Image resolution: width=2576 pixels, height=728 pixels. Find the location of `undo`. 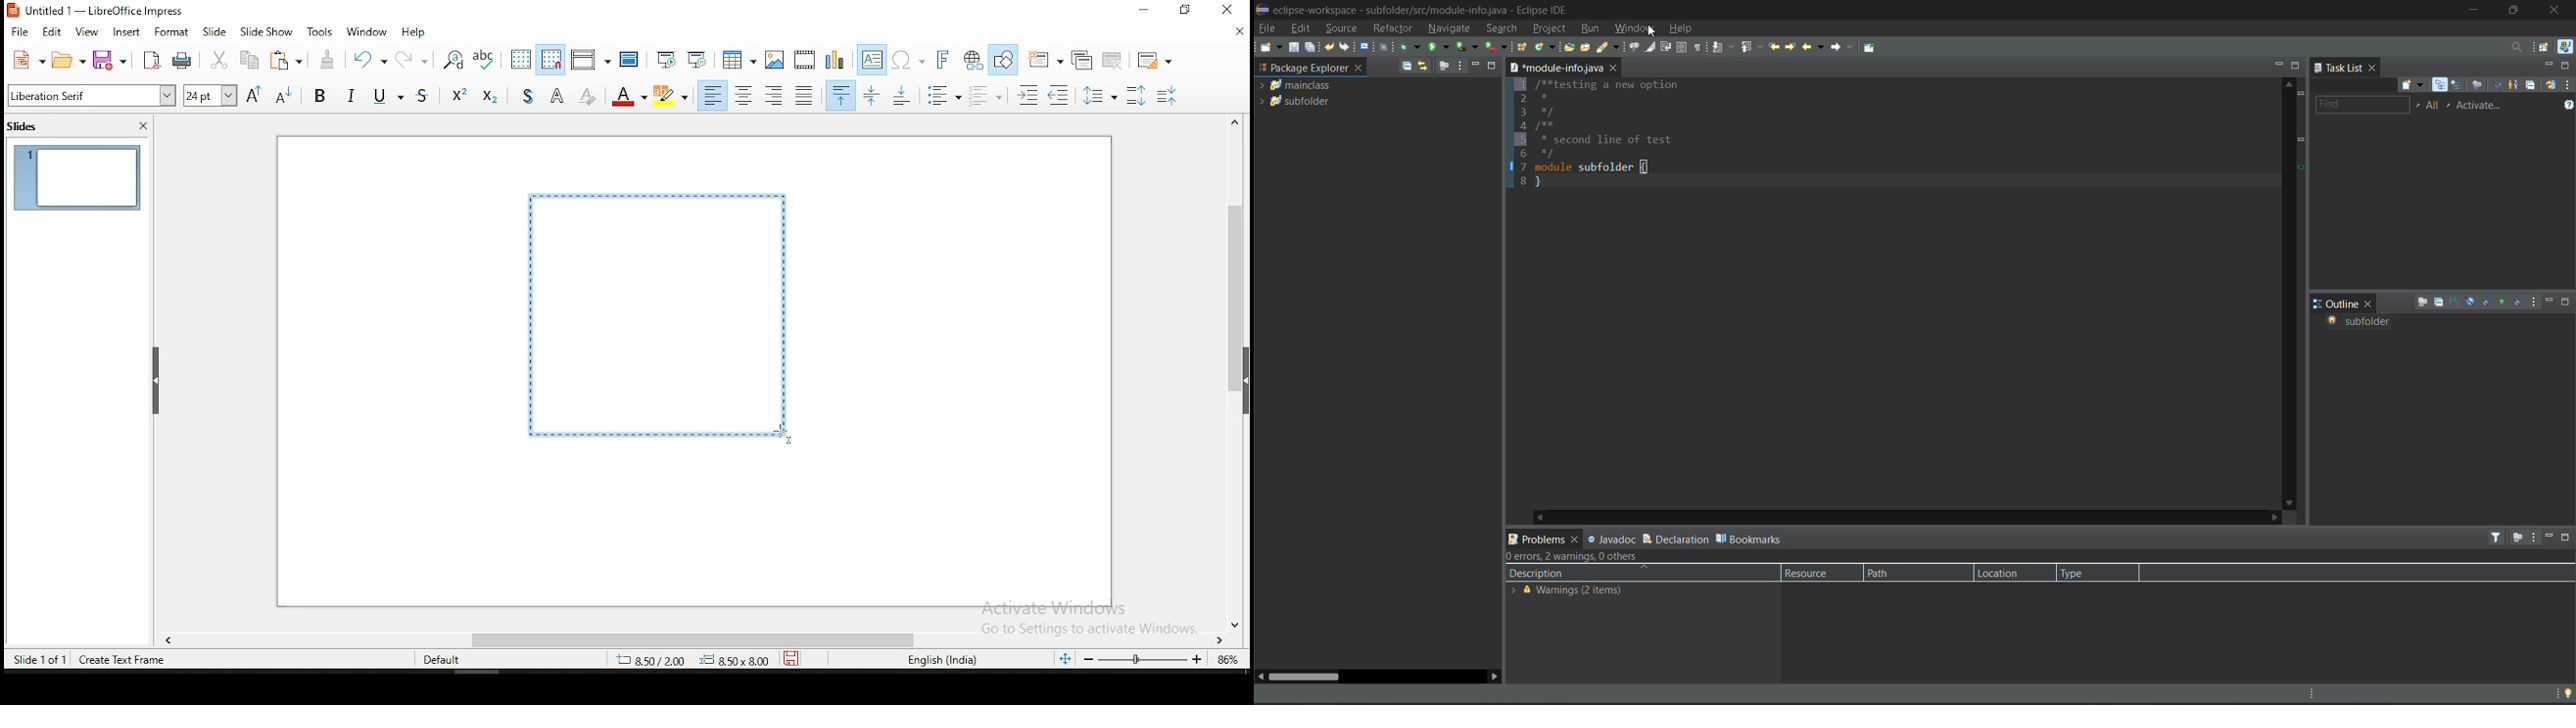

undo is located at coordinates (368, 59).